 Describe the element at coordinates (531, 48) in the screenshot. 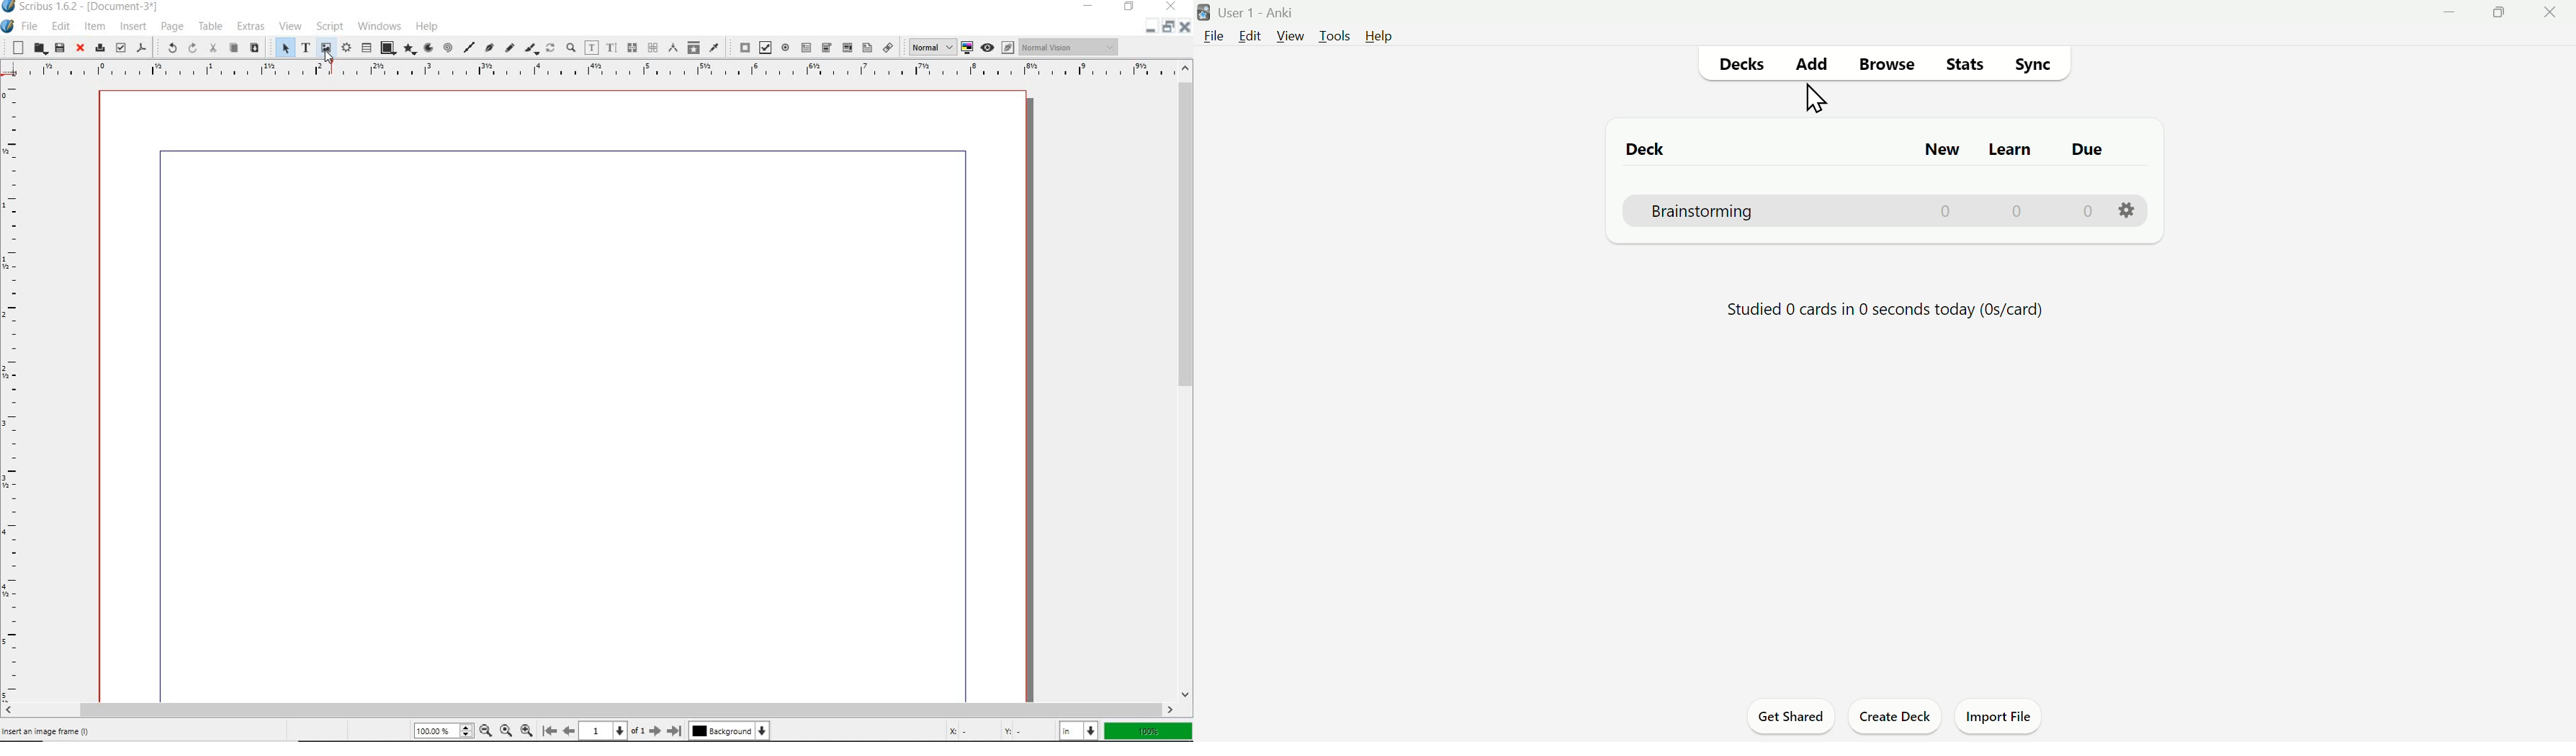

I see `calligraphic line` at that location.